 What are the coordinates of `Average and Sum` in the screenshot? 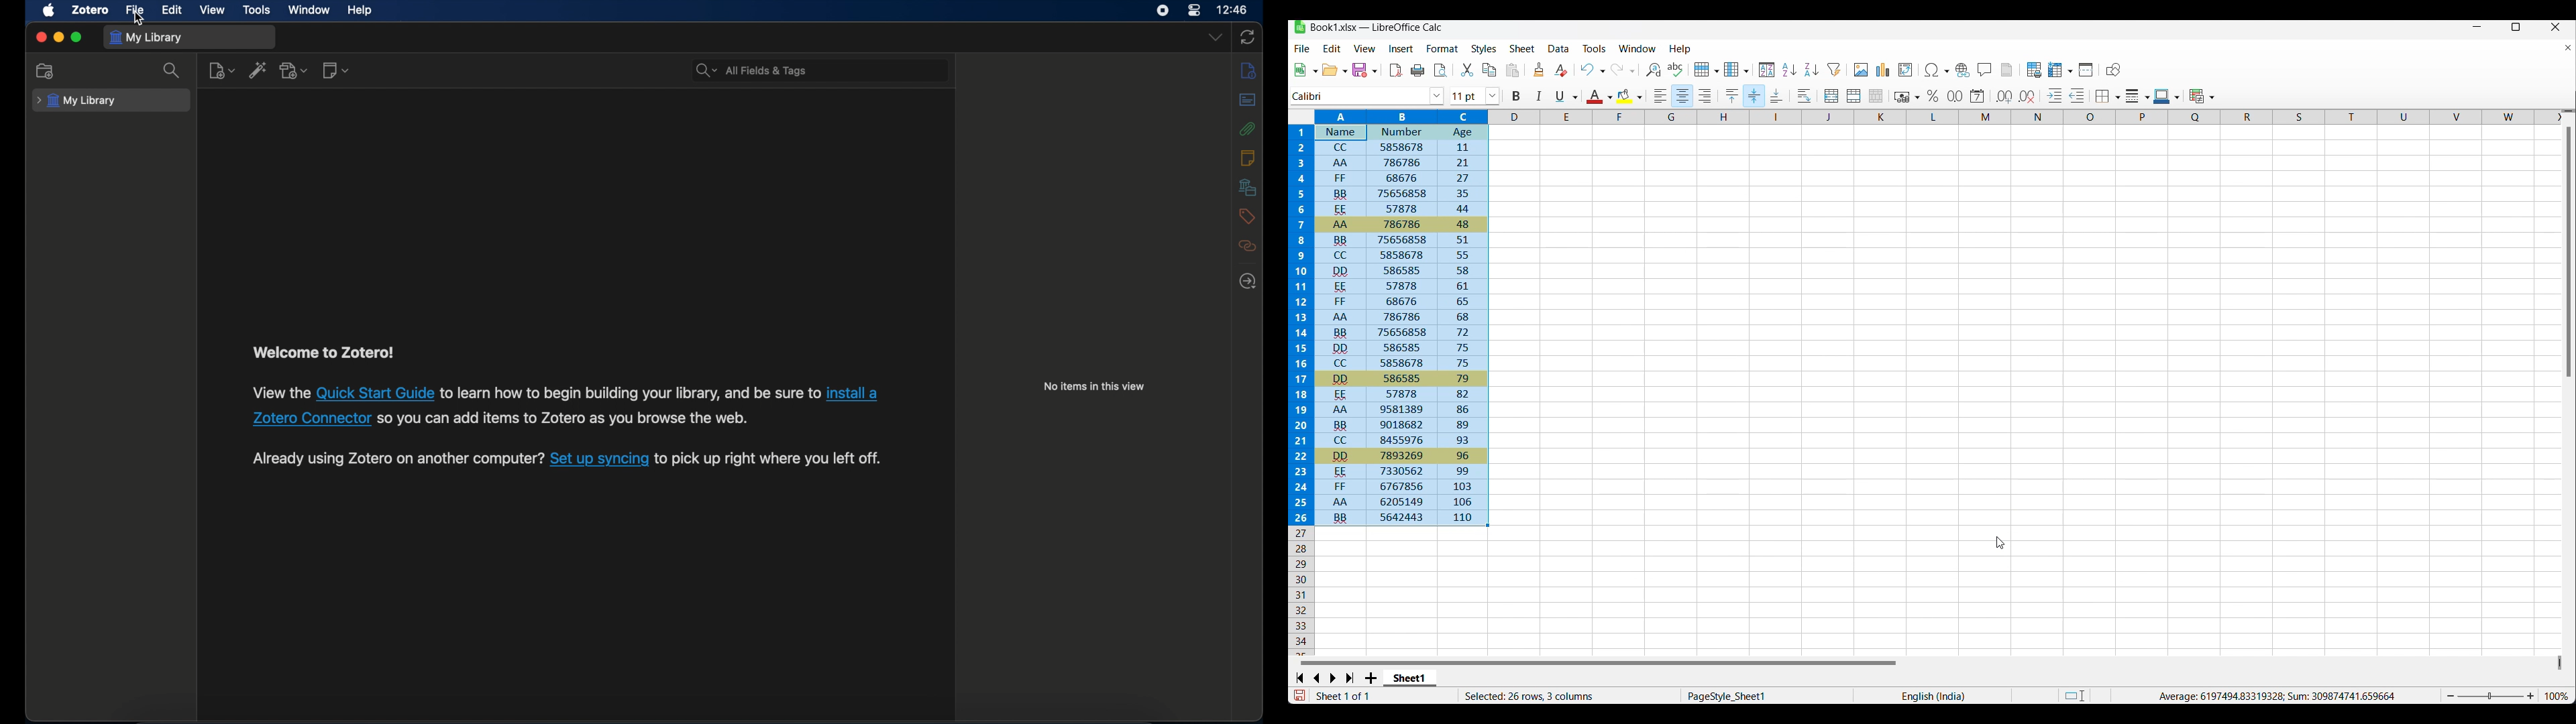 It's located at (2275, 696).